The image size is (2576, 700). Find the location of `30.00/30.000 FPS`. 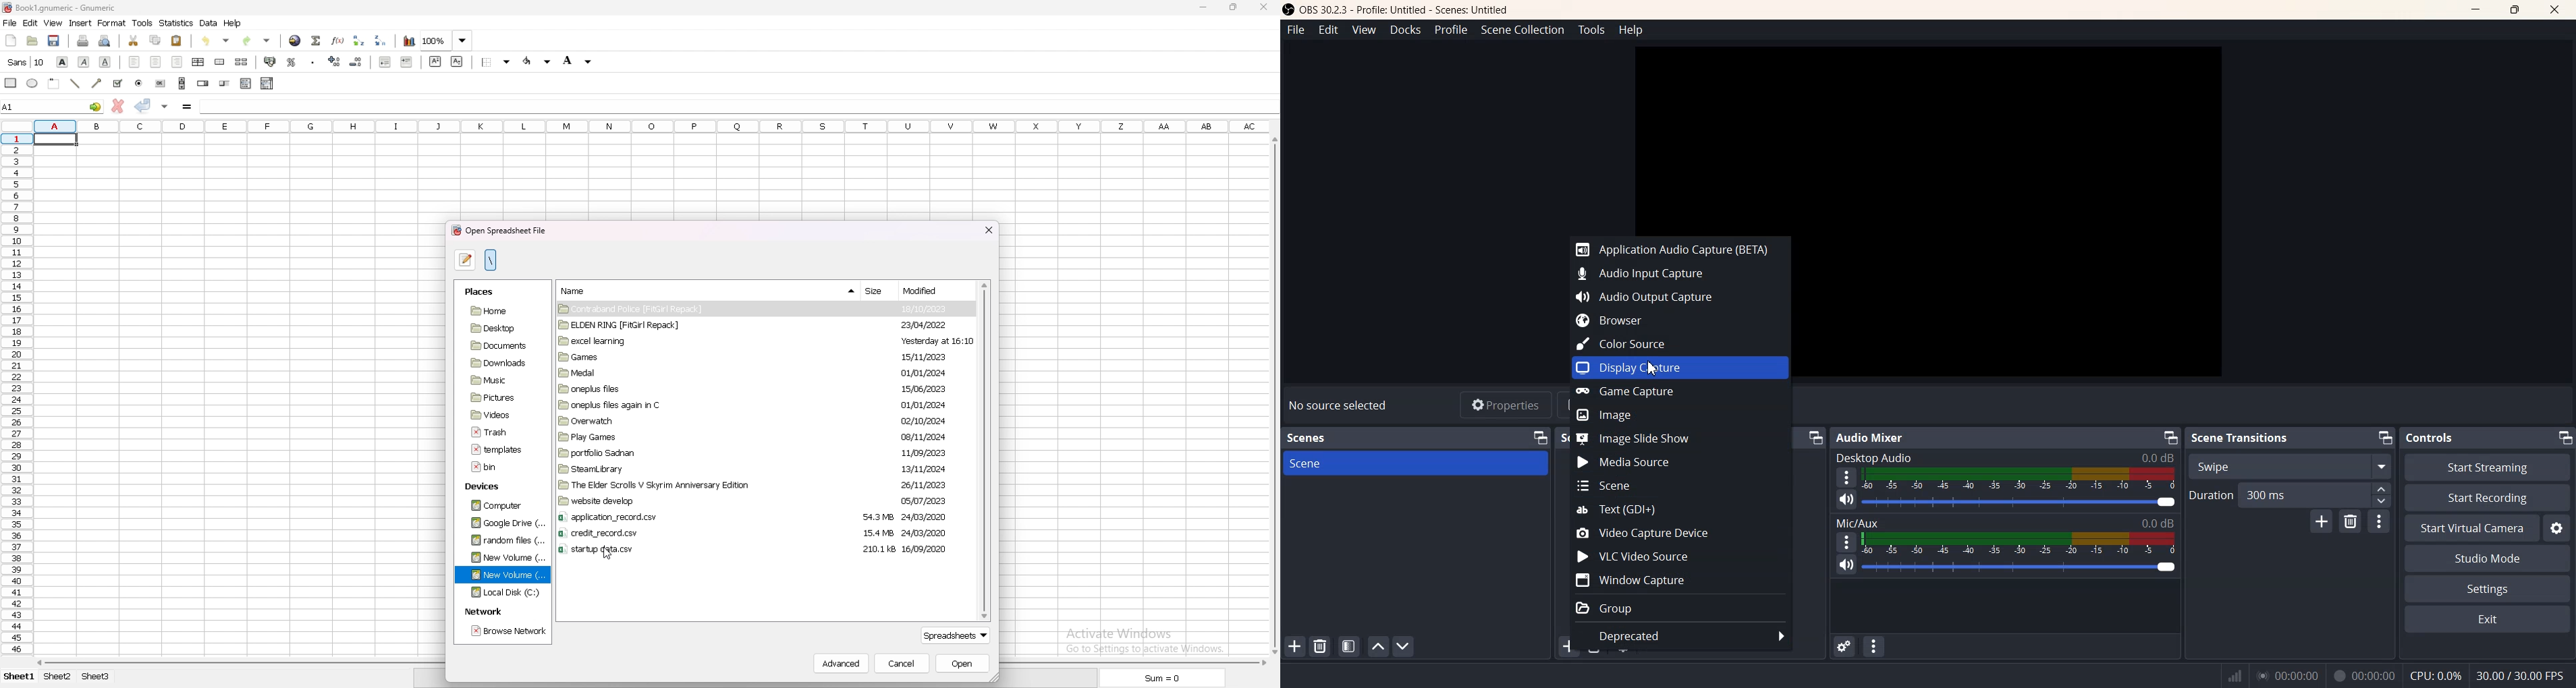

30.00/30.000 FPS is located at coordinates (2518, 675).